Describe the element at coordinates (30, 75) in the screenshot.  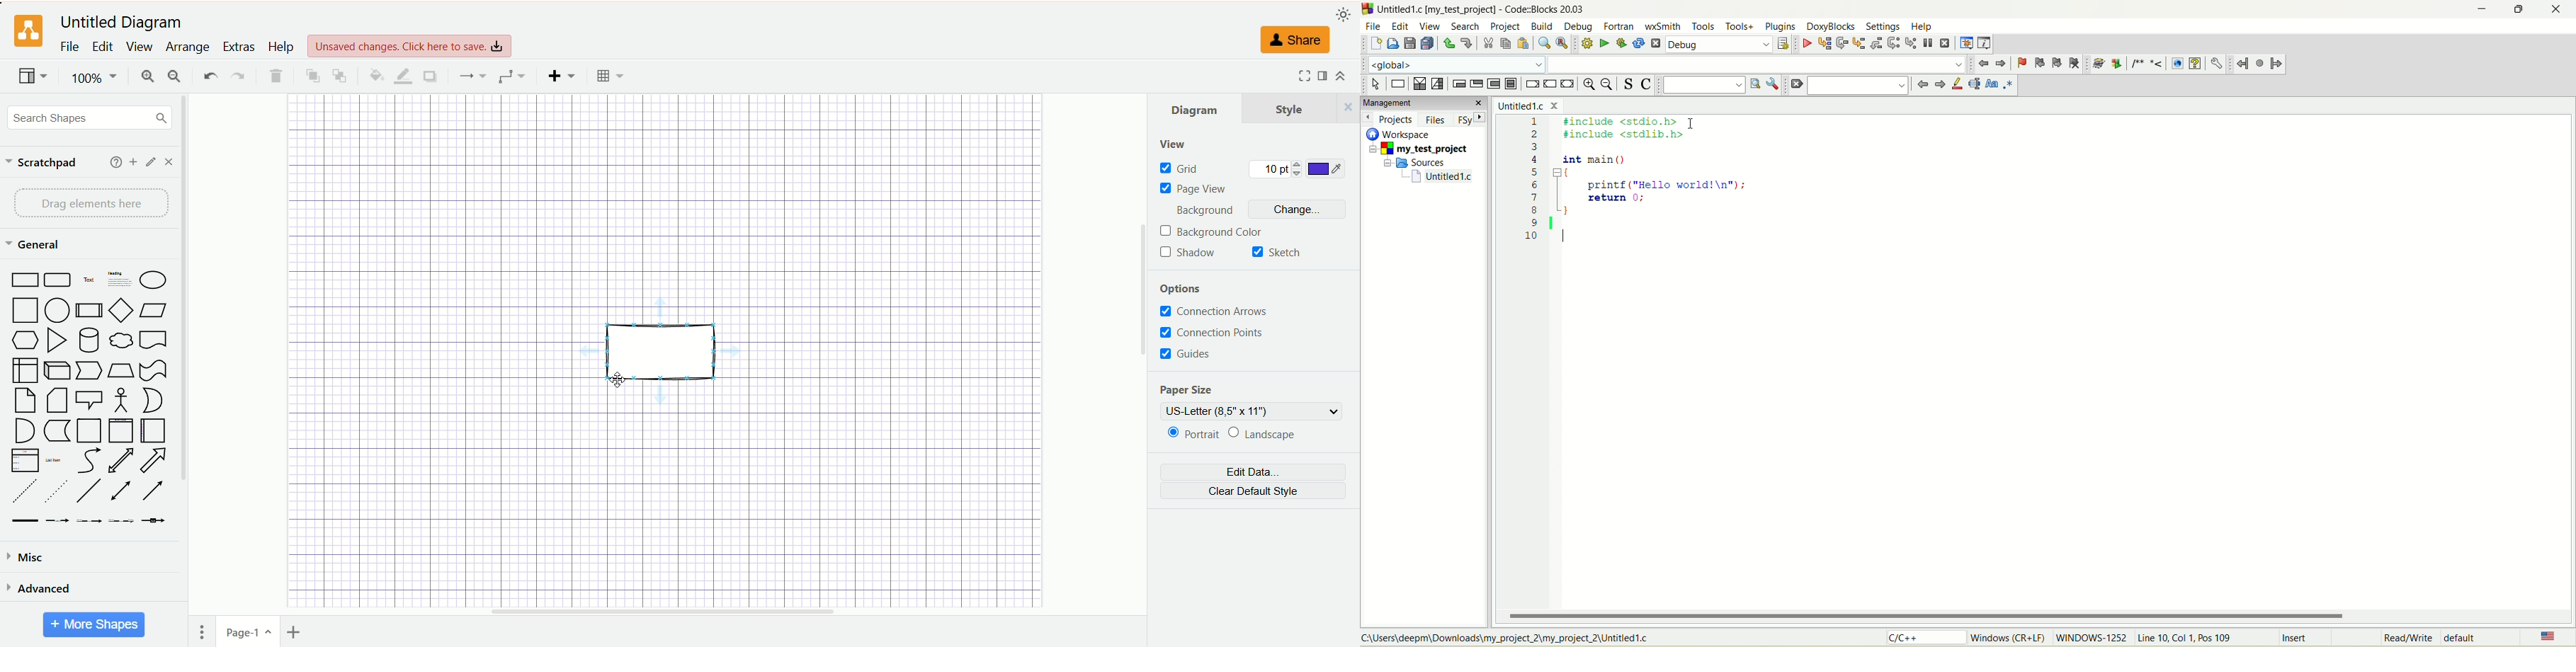
I see `view` at that location.